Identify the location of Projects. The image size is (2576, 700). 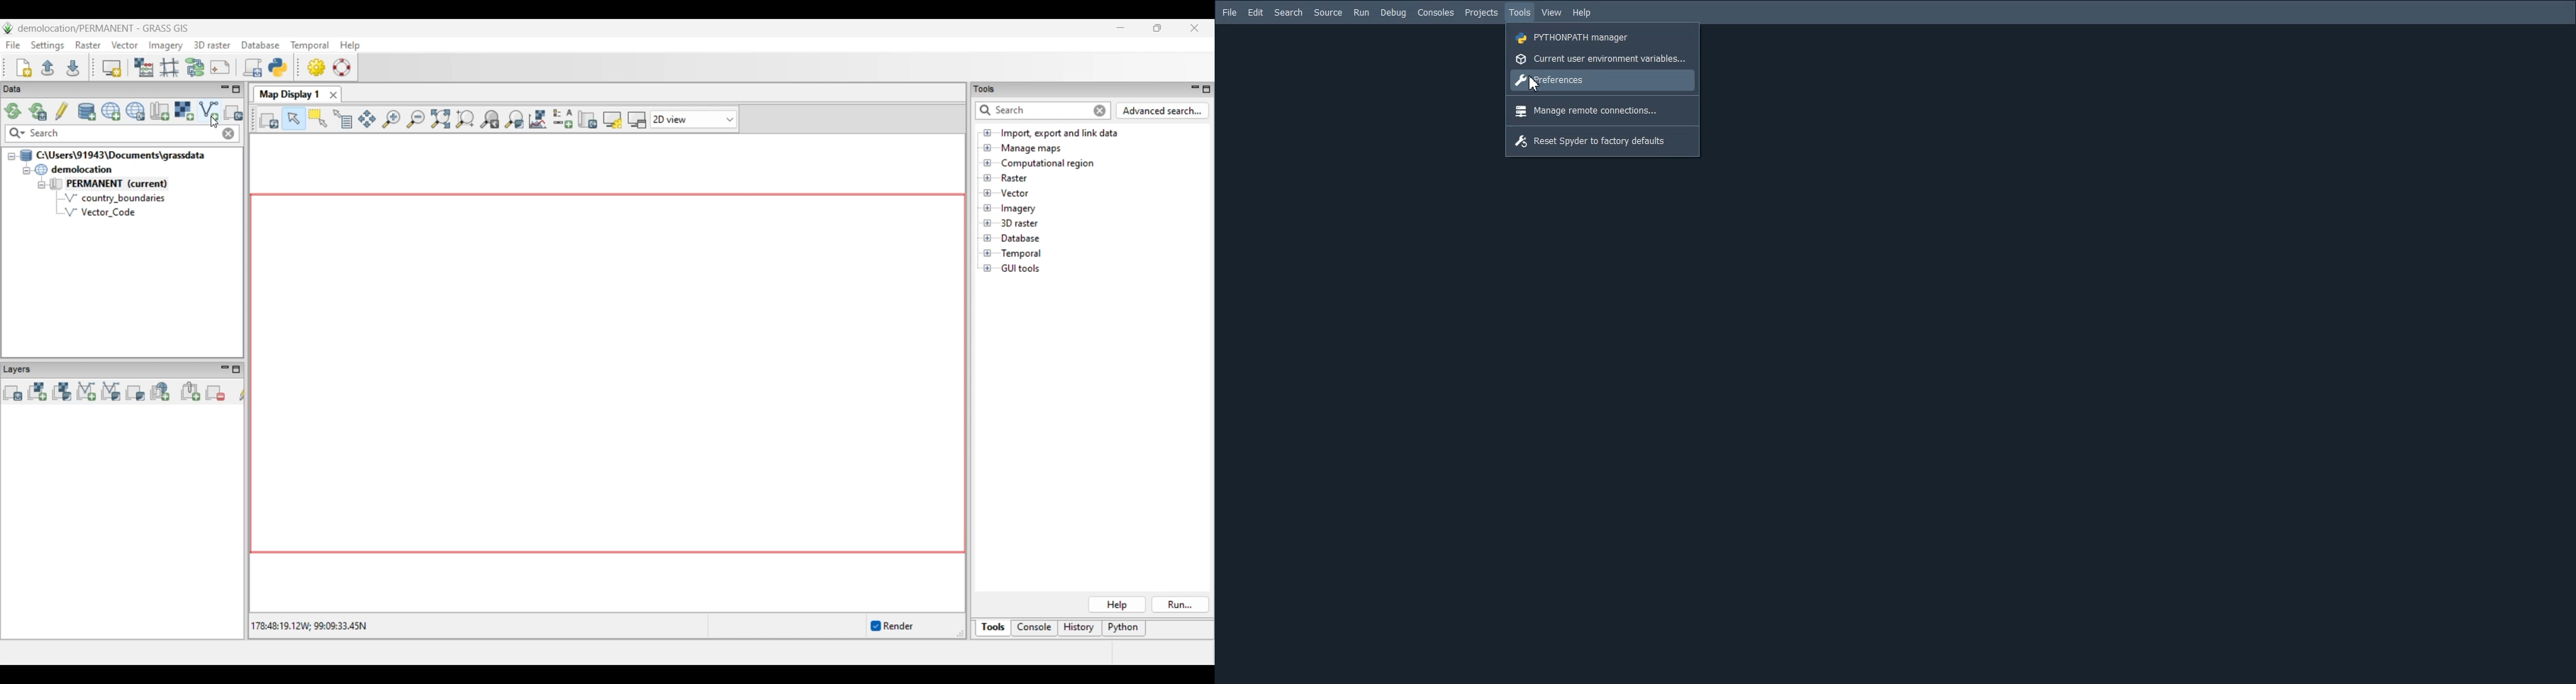
(1481, 12).